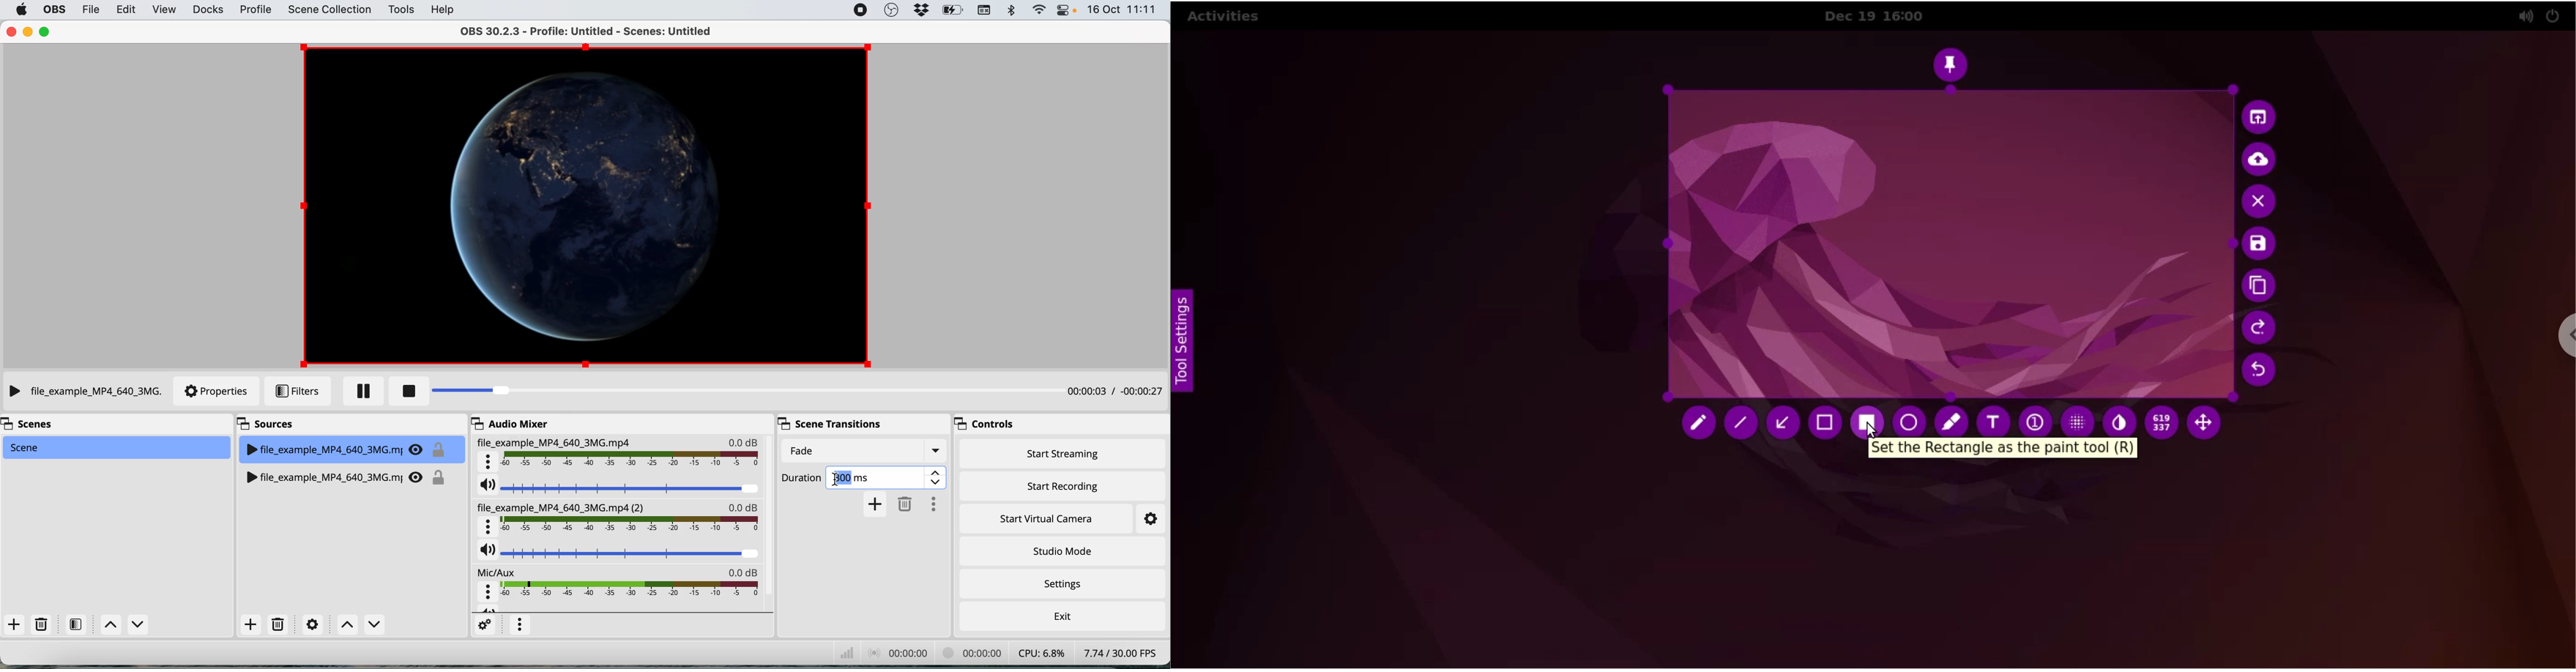 This screenshot has width=2576, height=672. I want to click on upload , so click(2265, 160).